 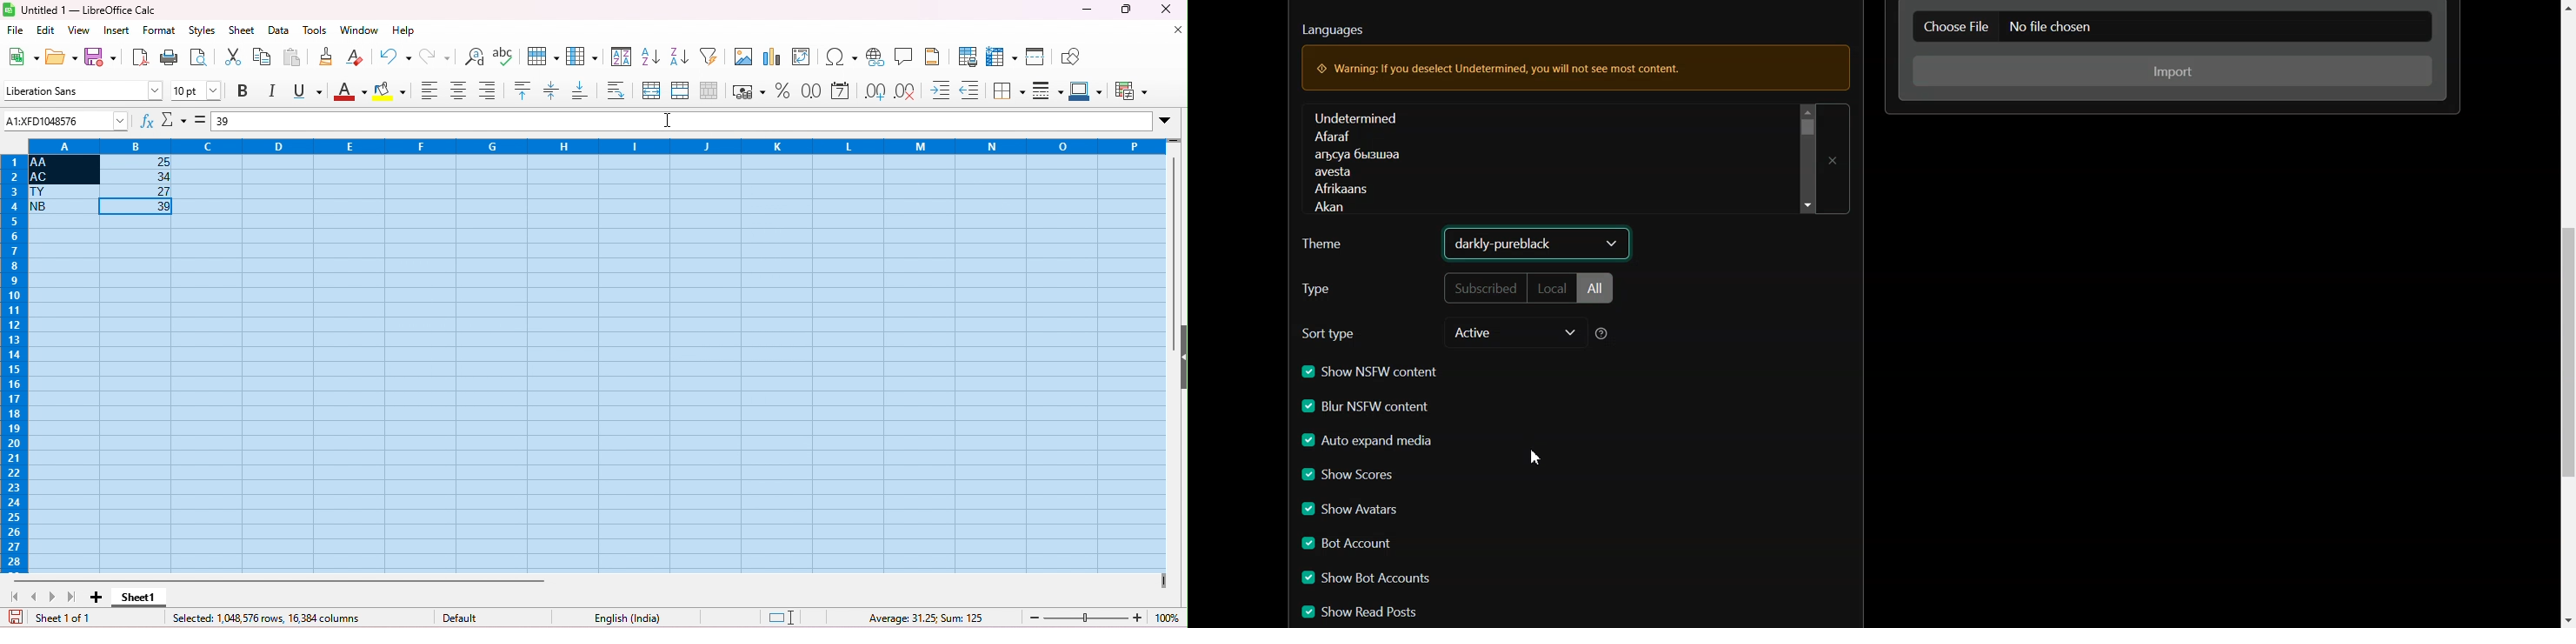 What do you see at coordinates (67, 120) in the screenshot?
I see `selected cell number` at bounding box center [67, 120].